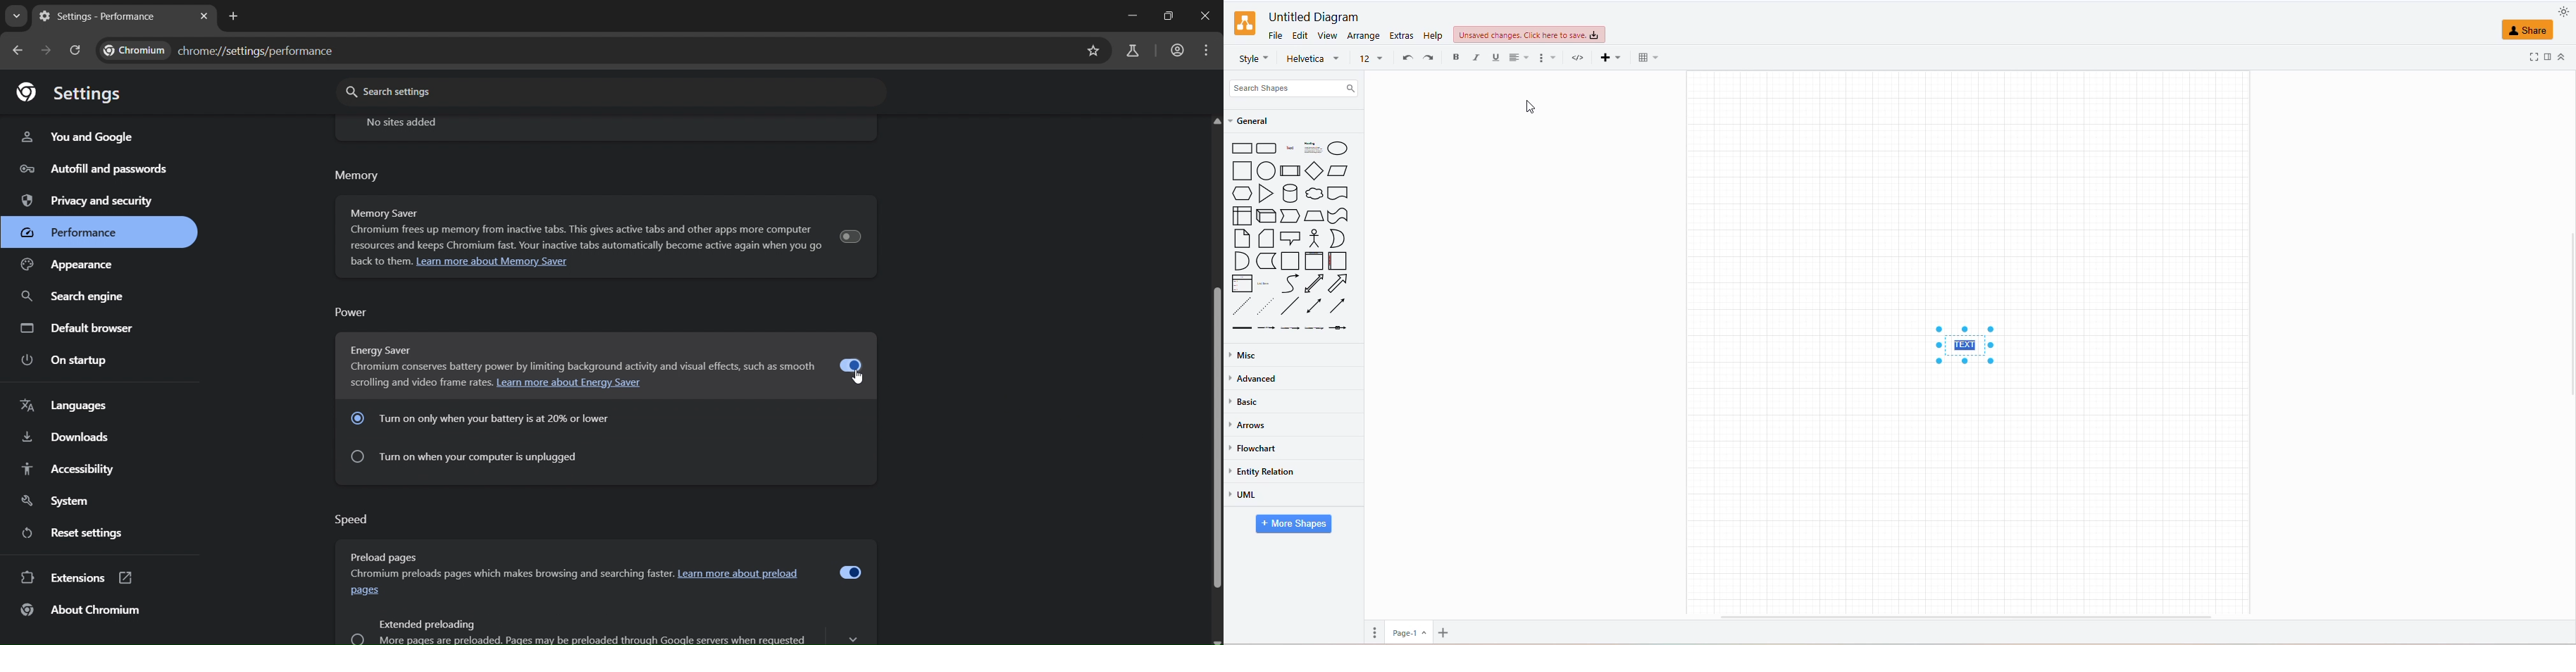 Image resolution: width=2576 pixels, height=672 pixels. Describe the element at coordinates (428, 92) in the screenshot. I see `search settings` at that location.